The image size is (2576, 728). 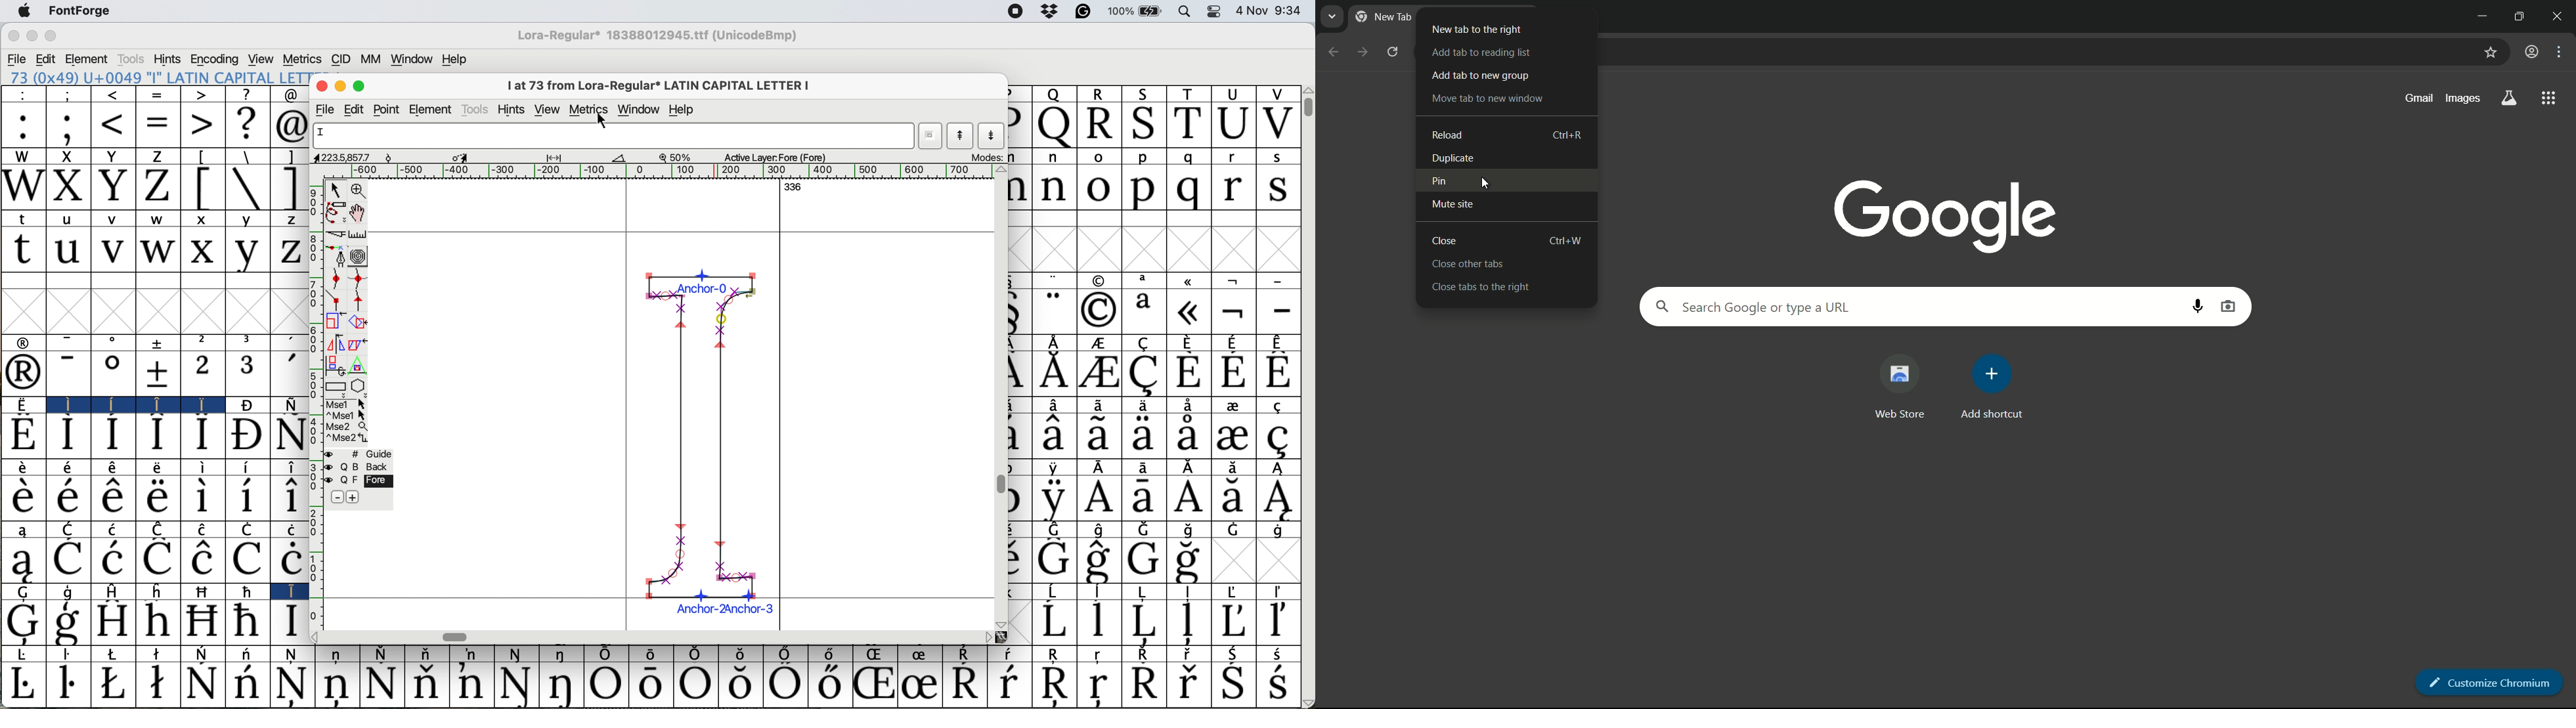 I want to click on Symbol, so click(x=1235, y=373).